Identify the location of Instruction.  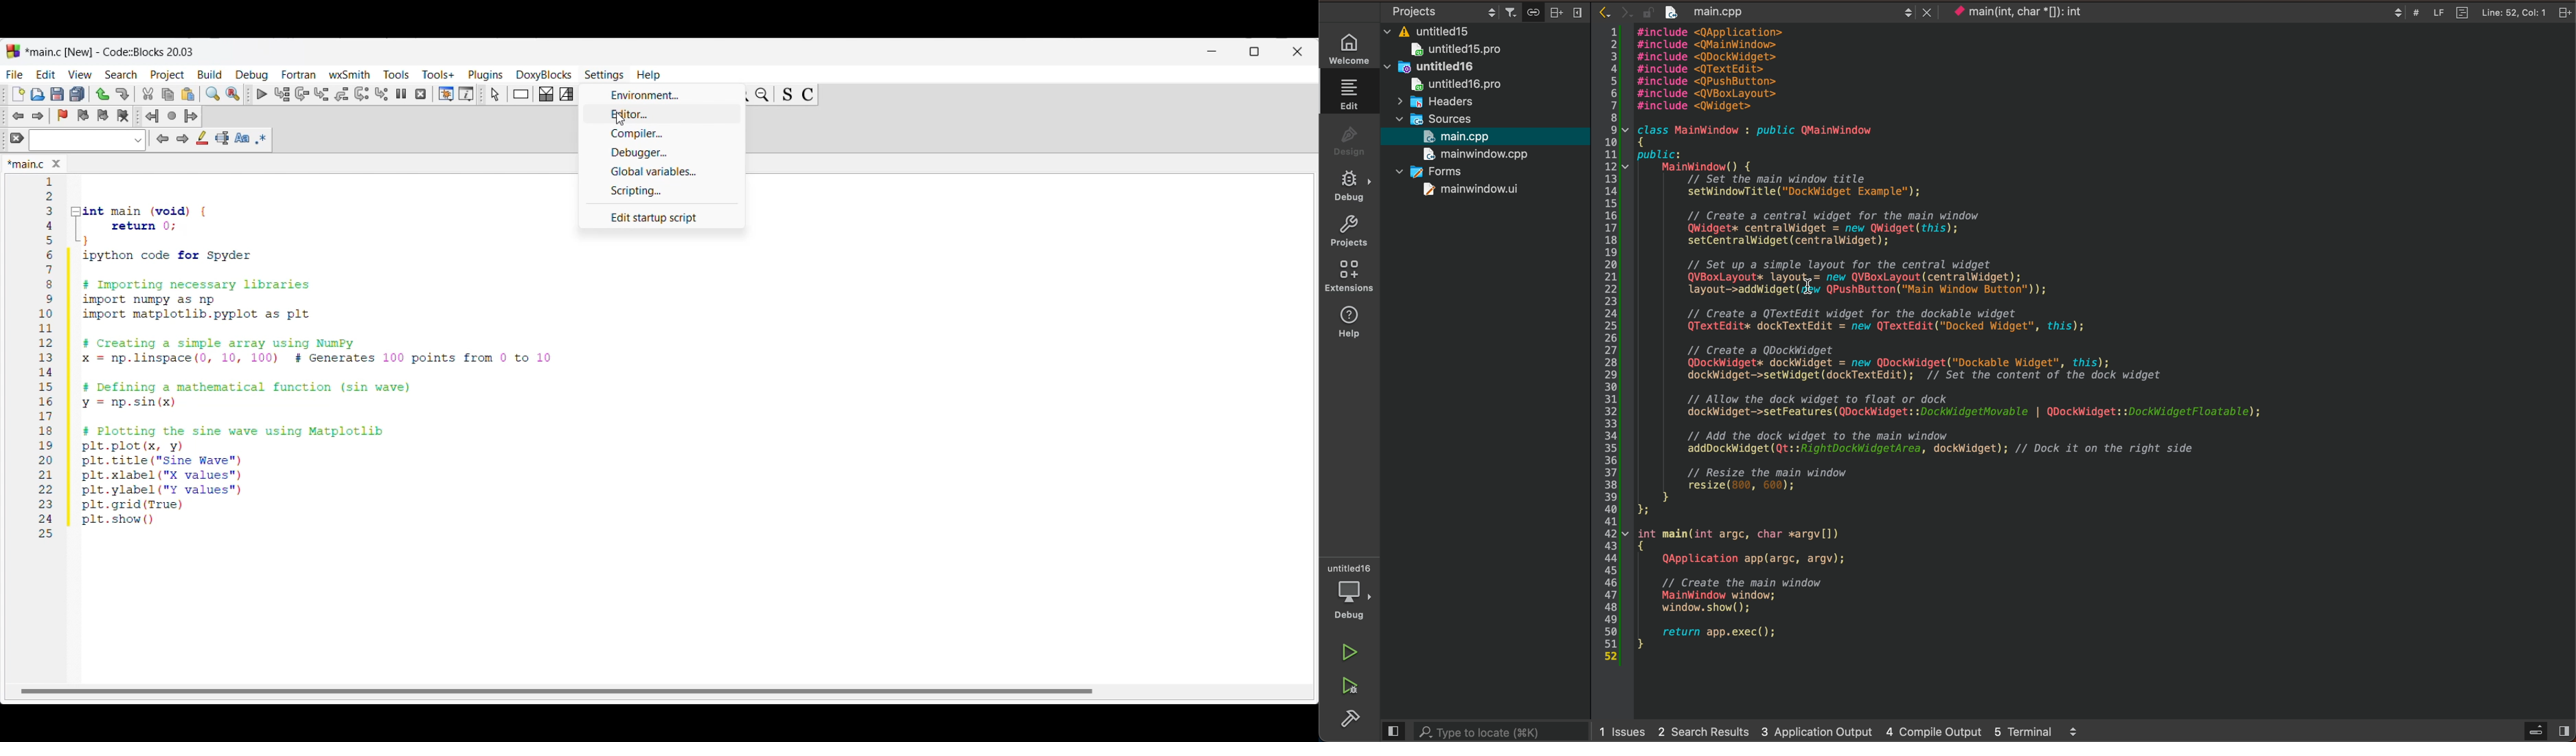
(521, 94).